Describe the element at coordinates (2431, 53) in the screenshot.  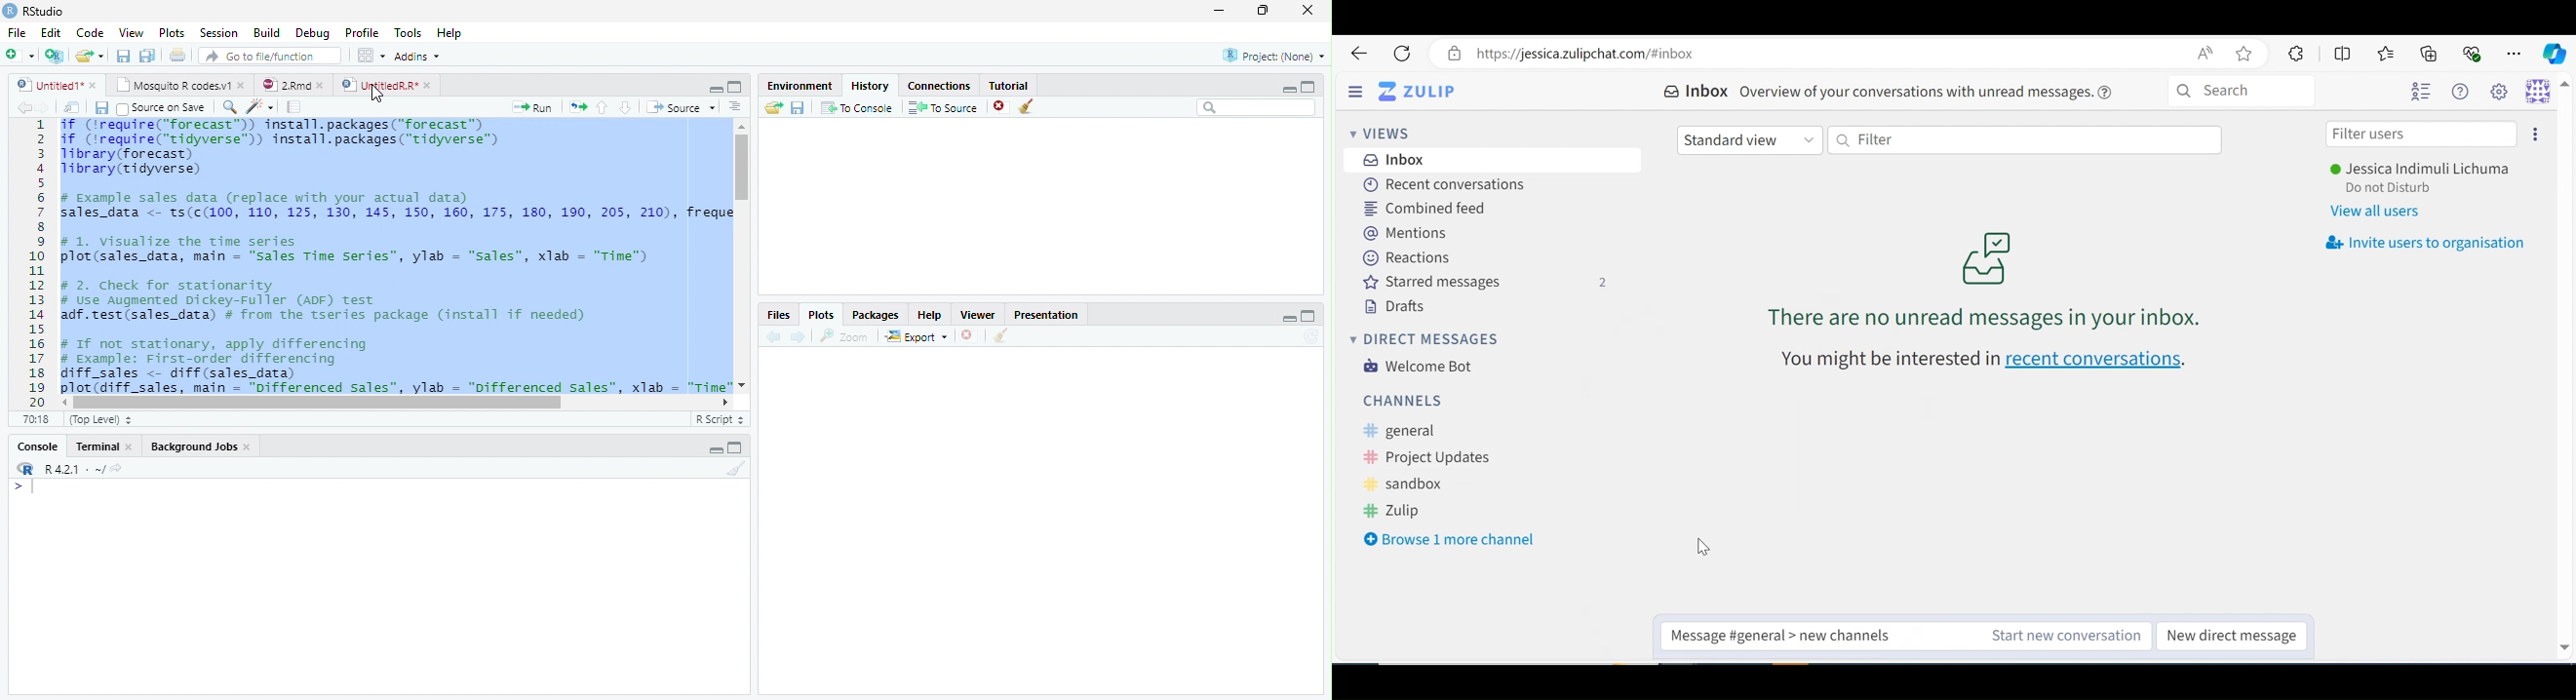
I see `Collections` at that location.